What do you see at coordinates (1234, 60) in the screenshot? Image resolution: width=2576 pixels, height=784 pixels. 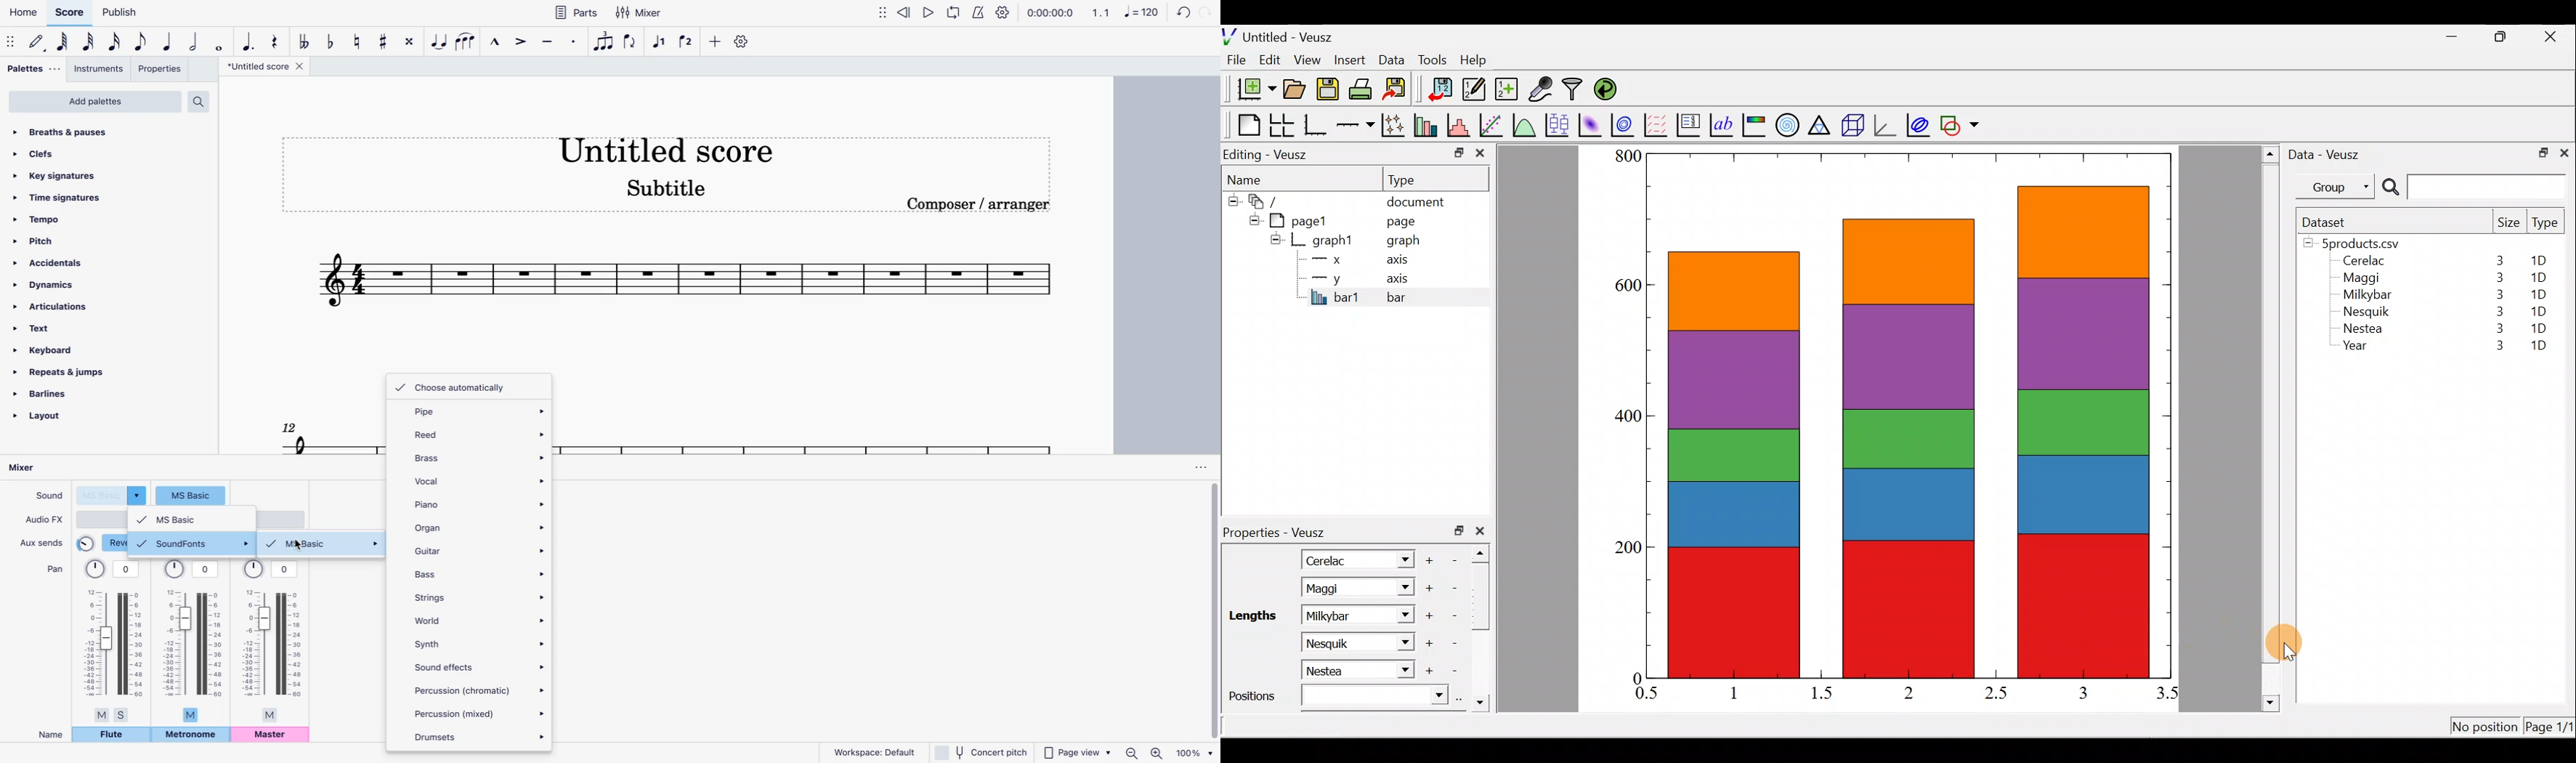 I see `File` at bounding box center [1234, 60].